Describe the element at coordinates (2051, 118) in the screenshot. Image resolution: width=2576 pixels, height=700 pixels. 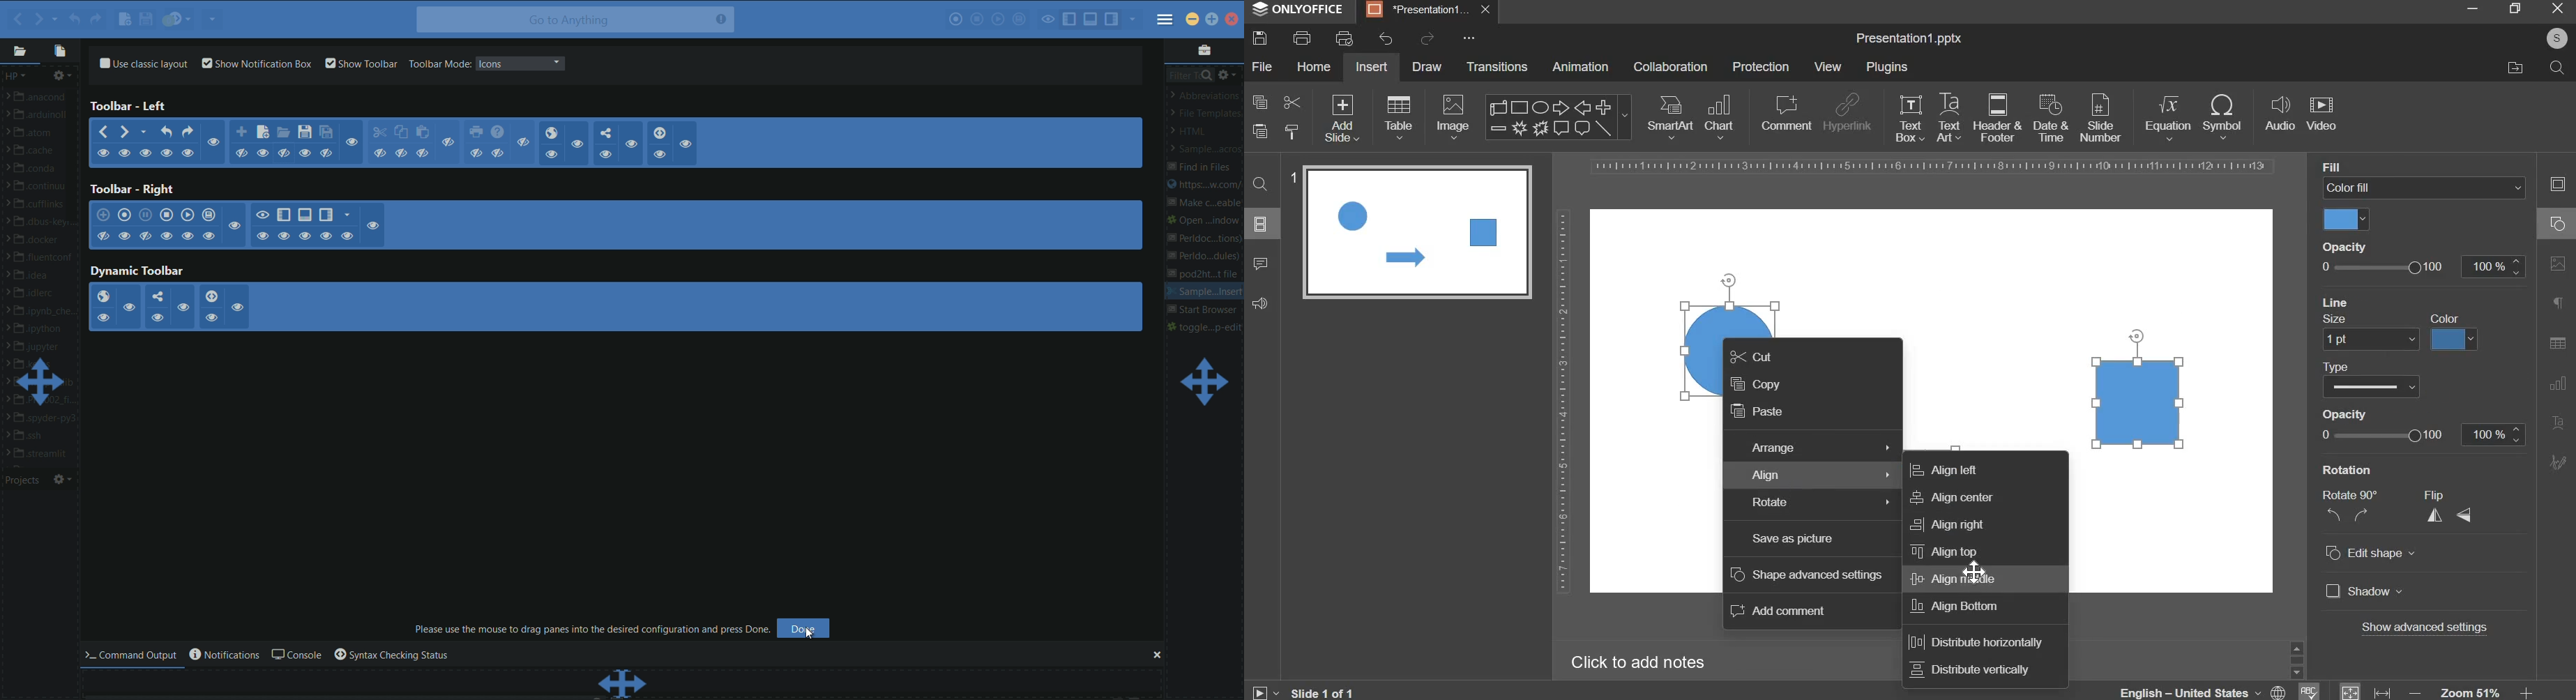
I see `date & time` at that location.